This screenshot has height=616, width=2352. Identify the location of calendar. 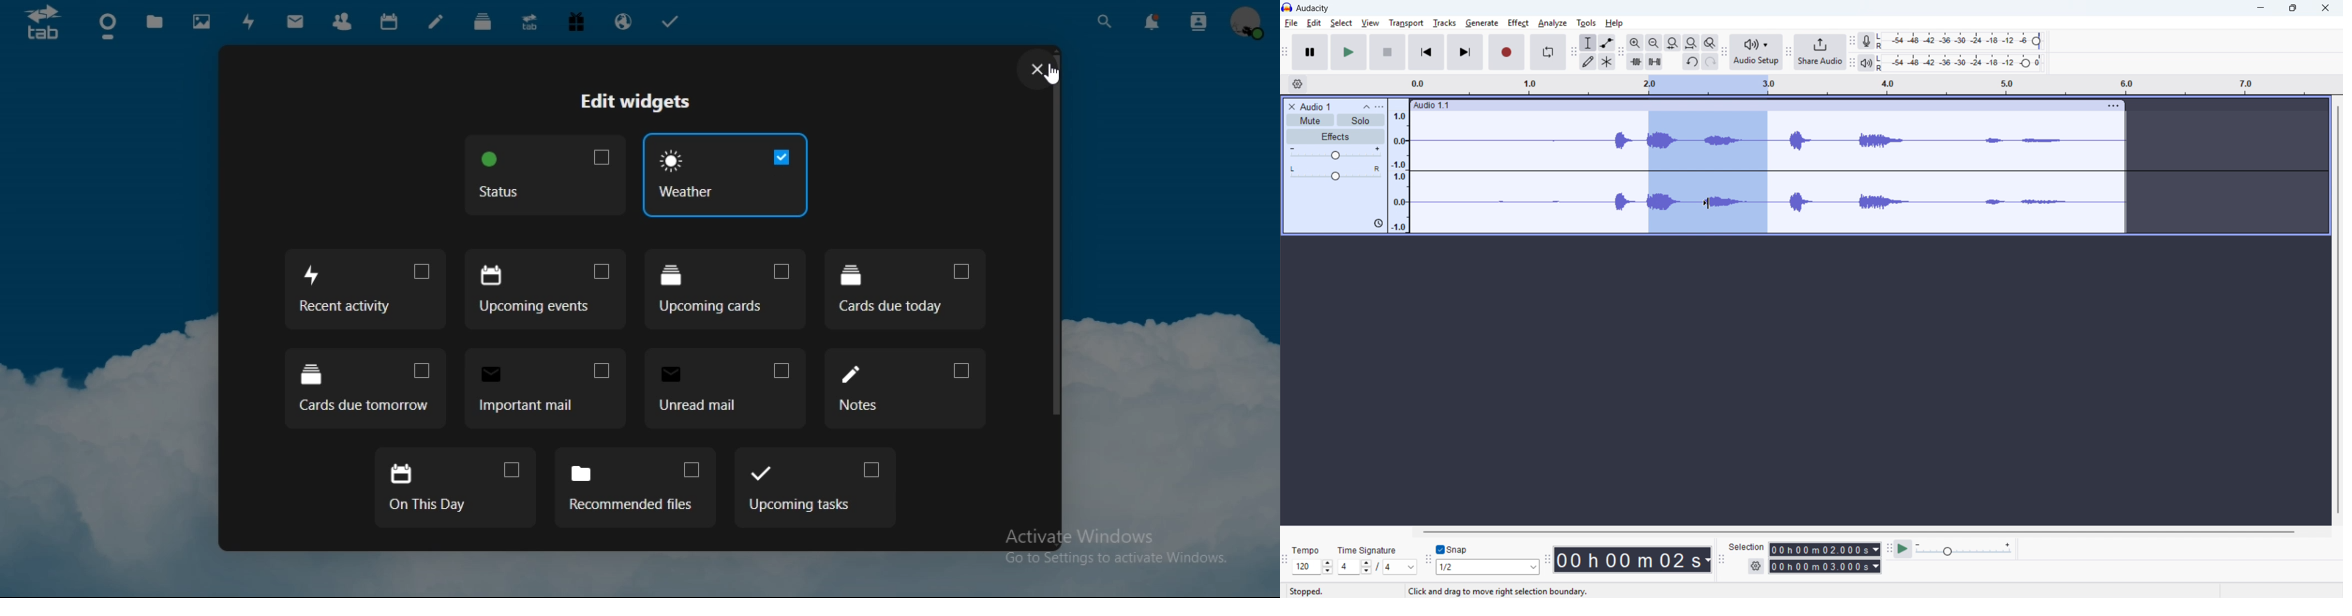
(390, 22).